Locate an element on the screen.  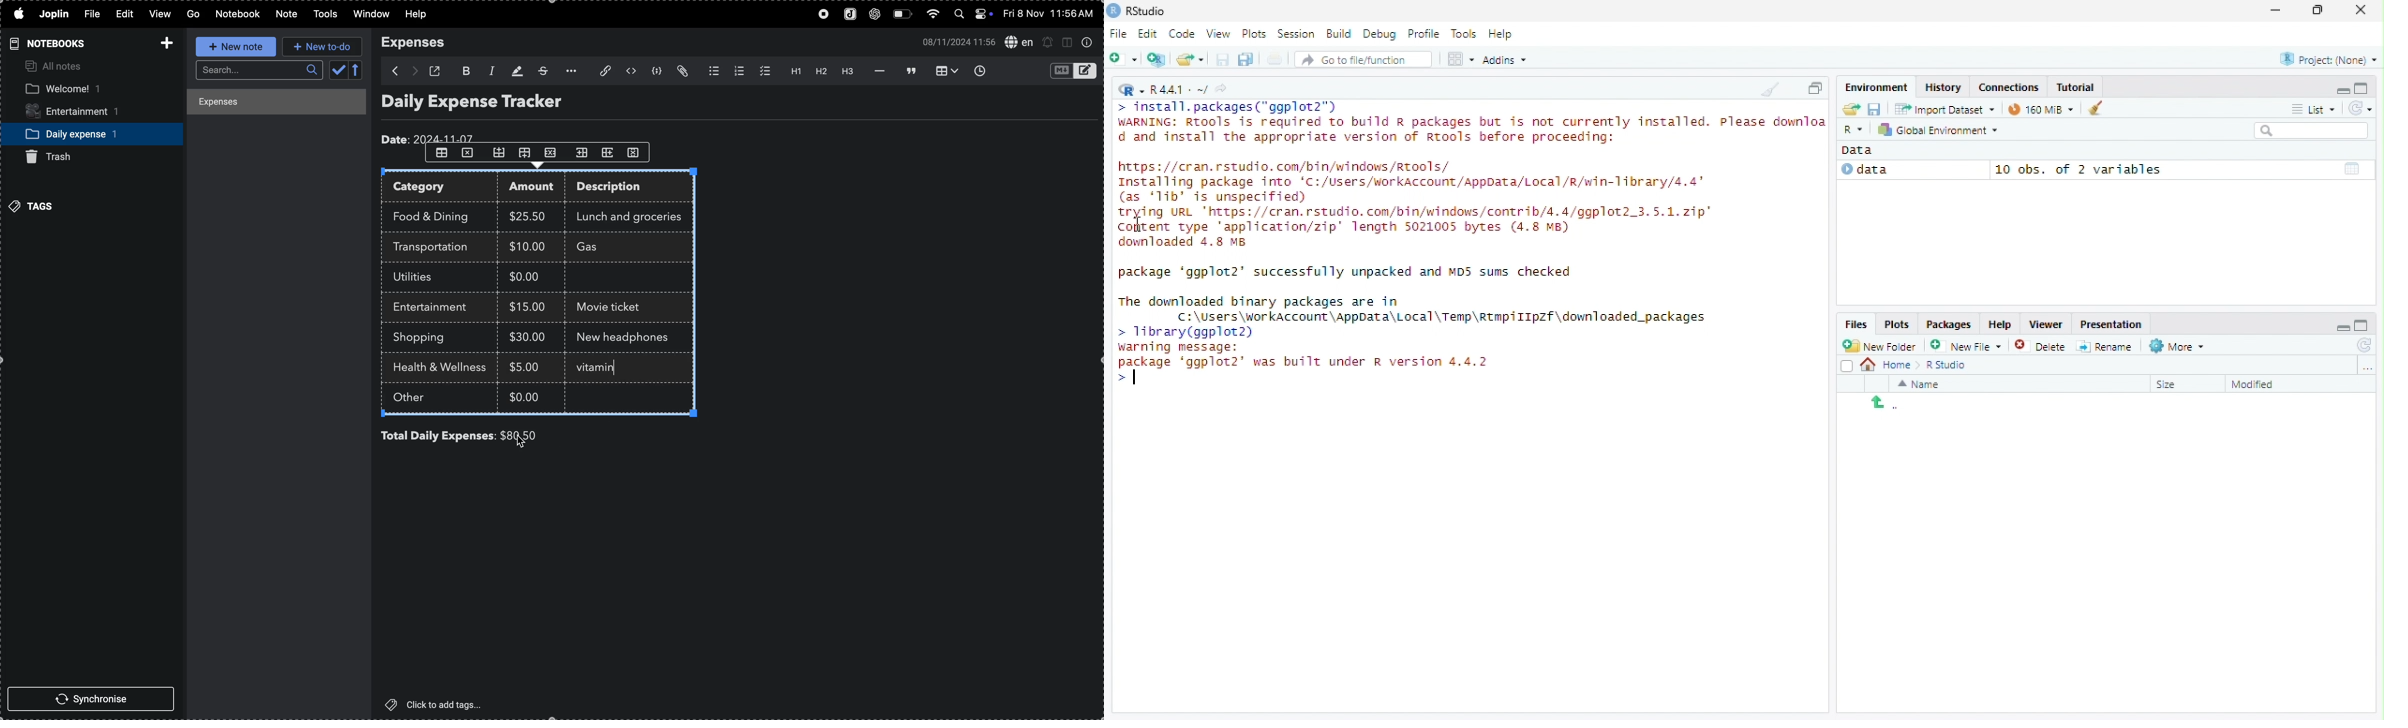
heading 3 is located at coordinates (848, 73).